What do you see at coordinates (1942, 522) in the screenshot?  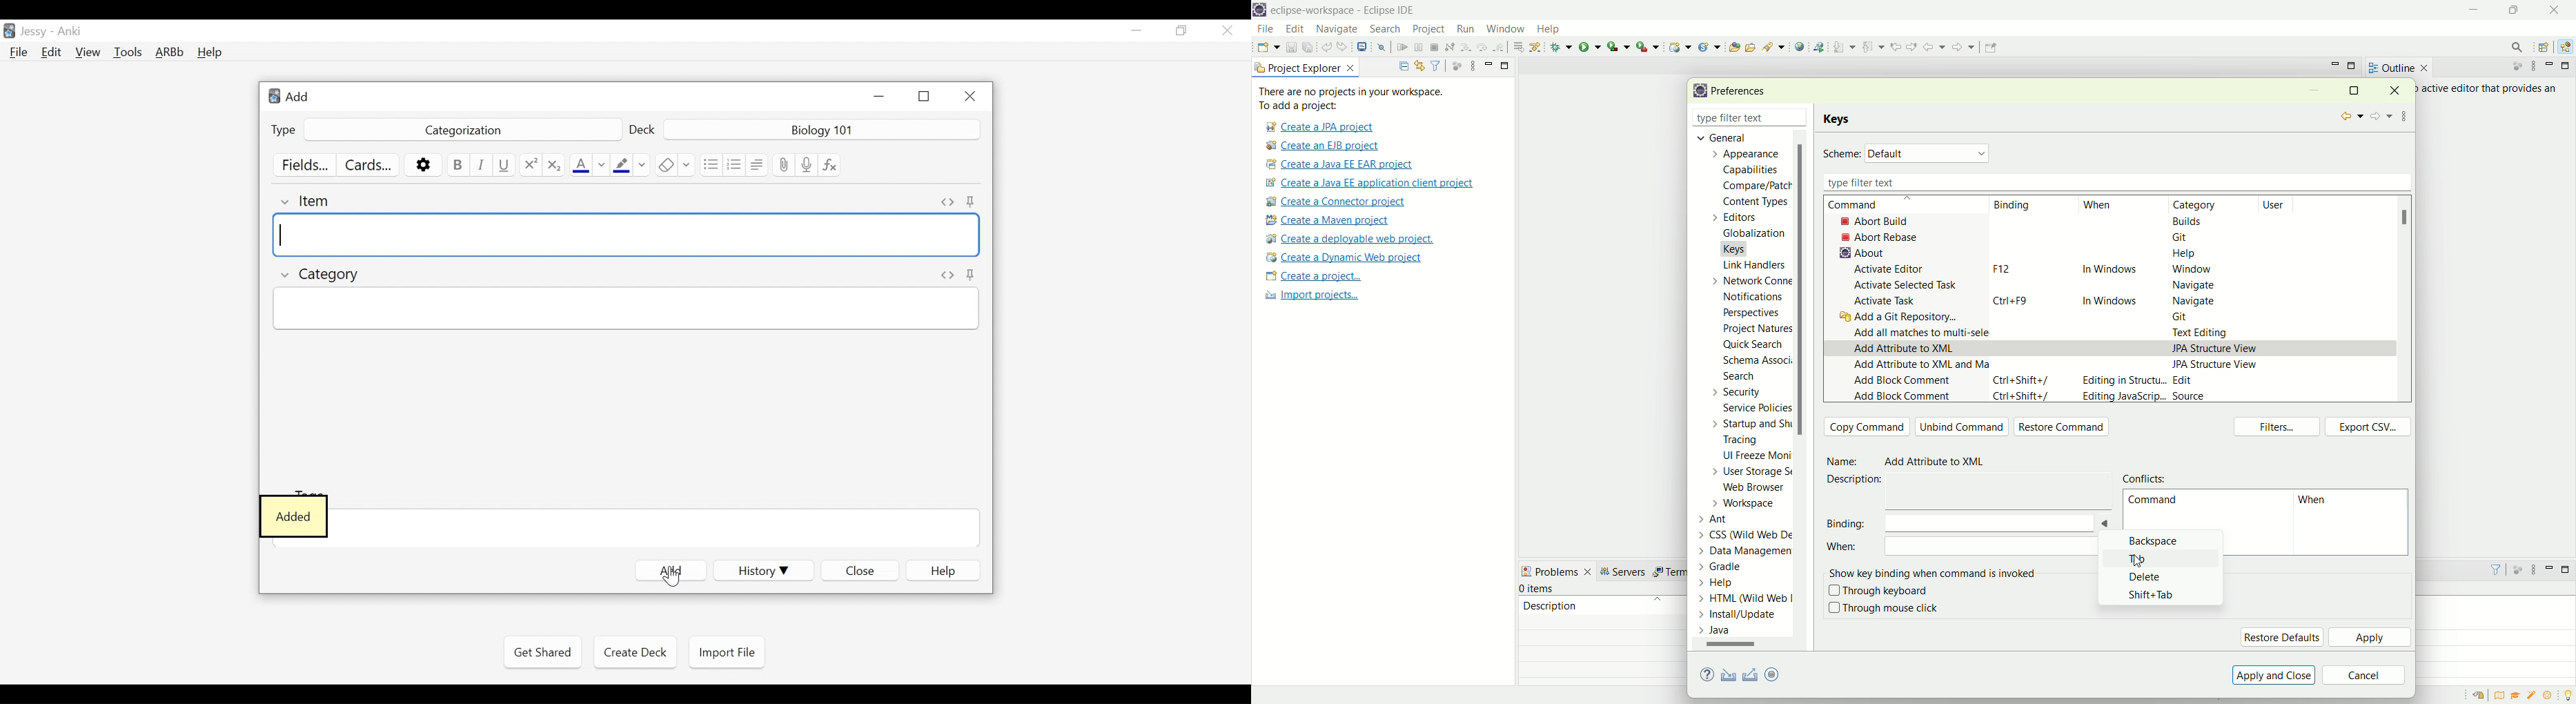 I see `binding` at bounding box center [1942, 522].